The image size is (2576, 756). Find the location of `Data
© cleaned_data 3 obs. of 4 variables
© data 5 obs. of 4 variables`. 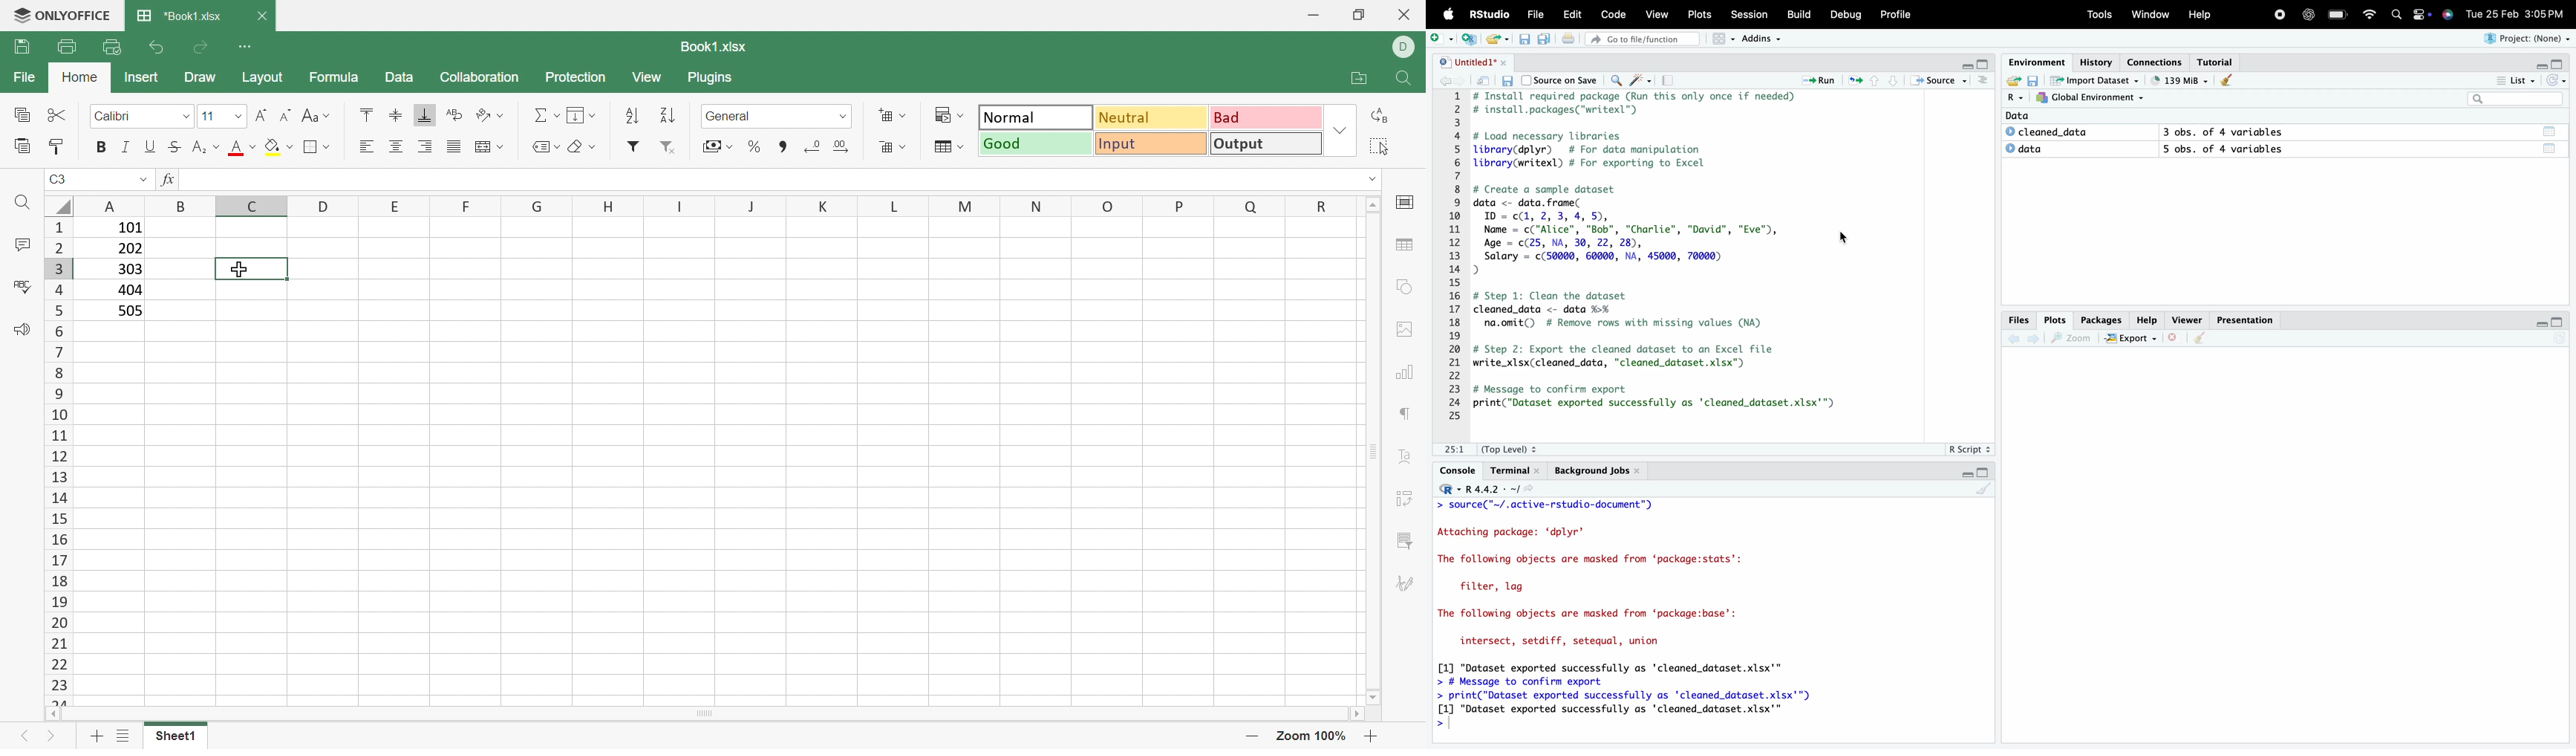

Data
© cleaned_data 3 obs. of 4 variables
© data 5 obs. of 4 variables is located at coordinates (2154, 135).